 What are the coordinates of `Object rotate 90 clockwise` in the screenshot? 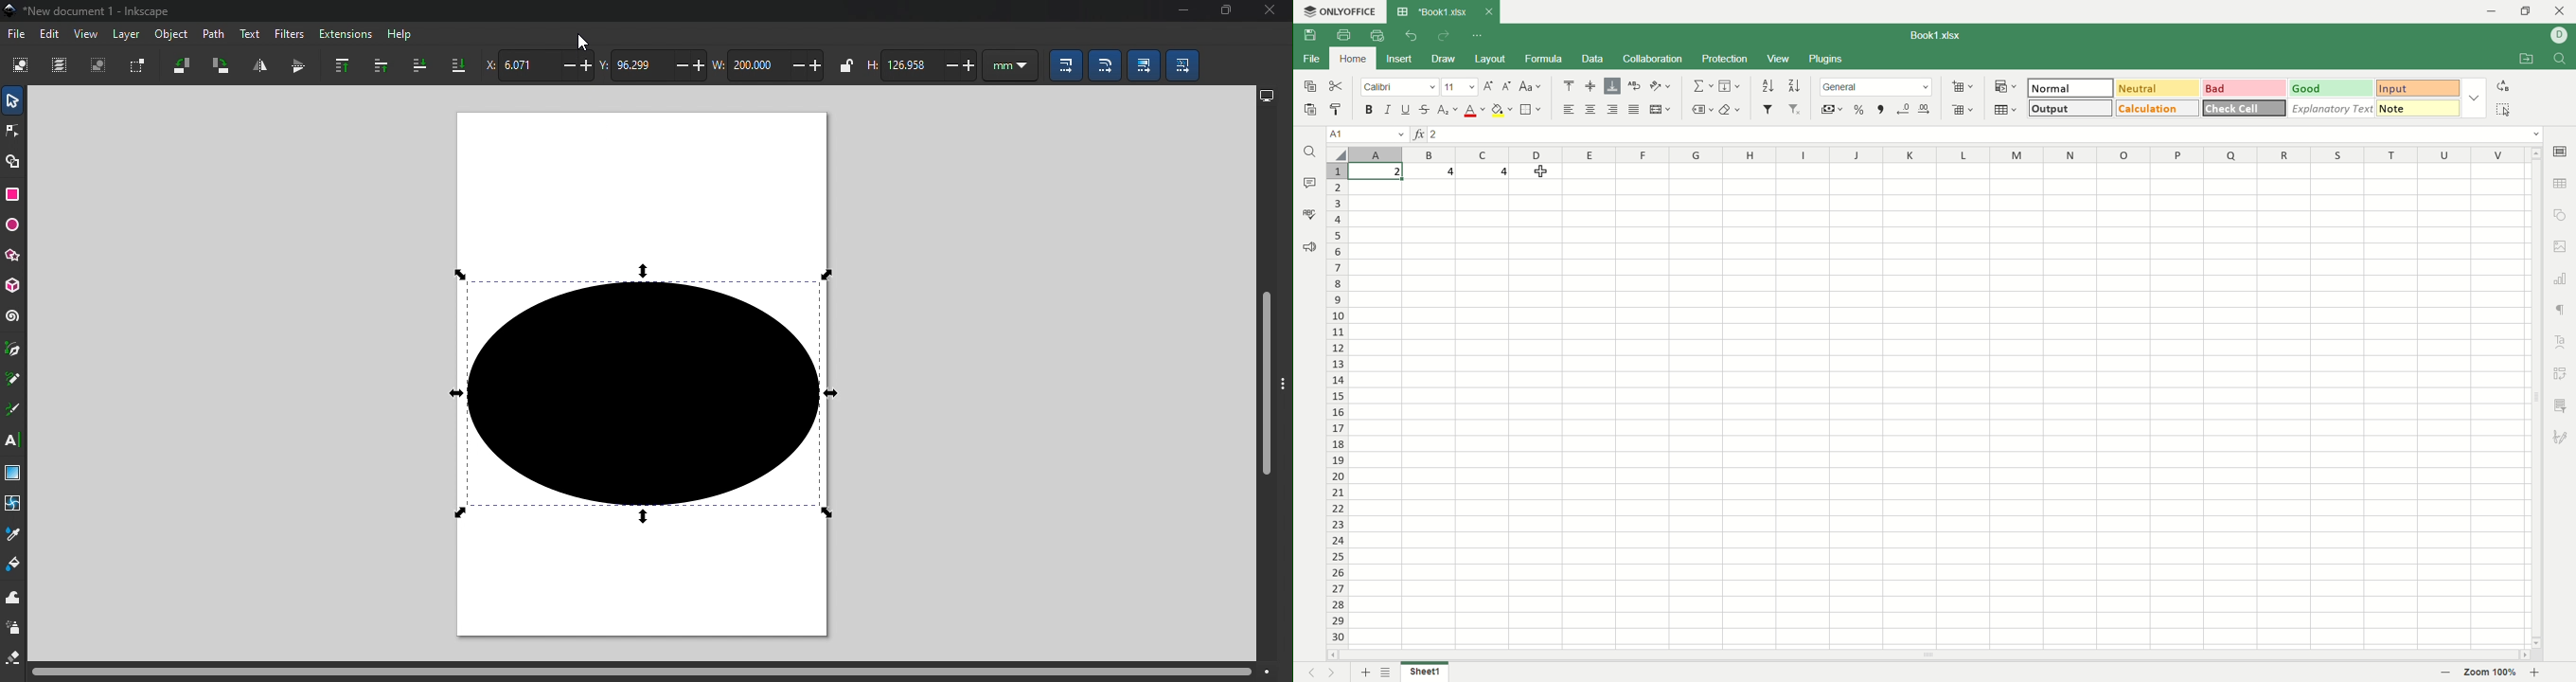 It's located at (223, 68).